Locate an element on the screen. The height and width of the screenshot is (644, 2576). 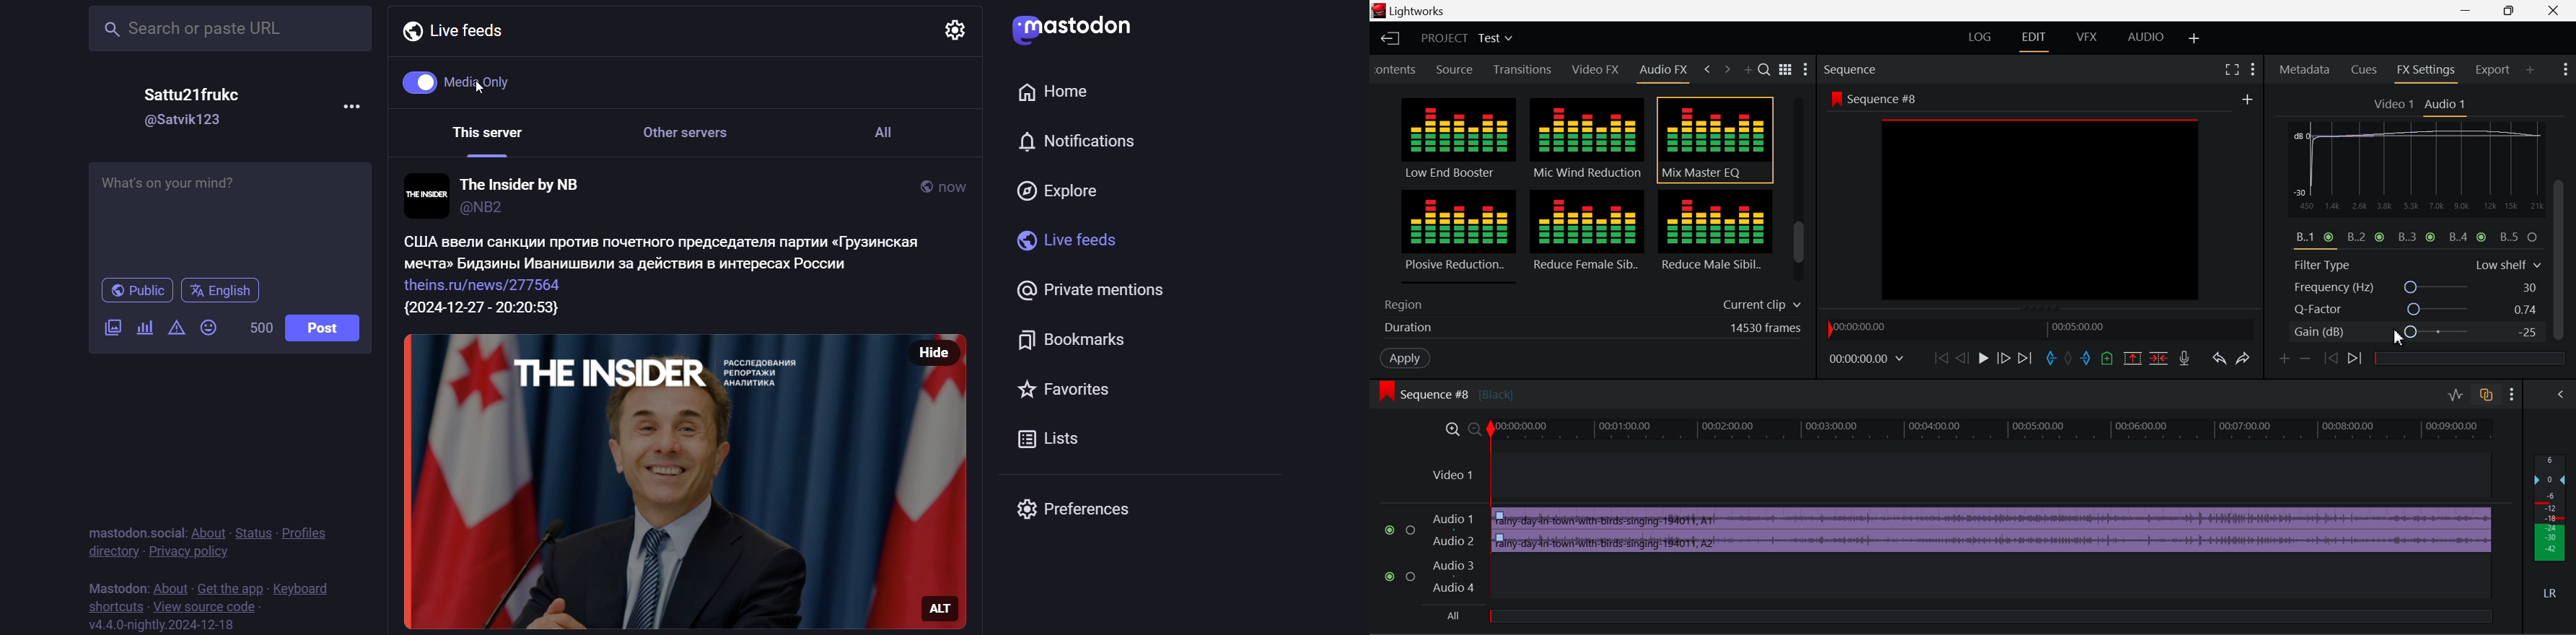
Project Timeline Navigator is located at coordinates (2038, 328).